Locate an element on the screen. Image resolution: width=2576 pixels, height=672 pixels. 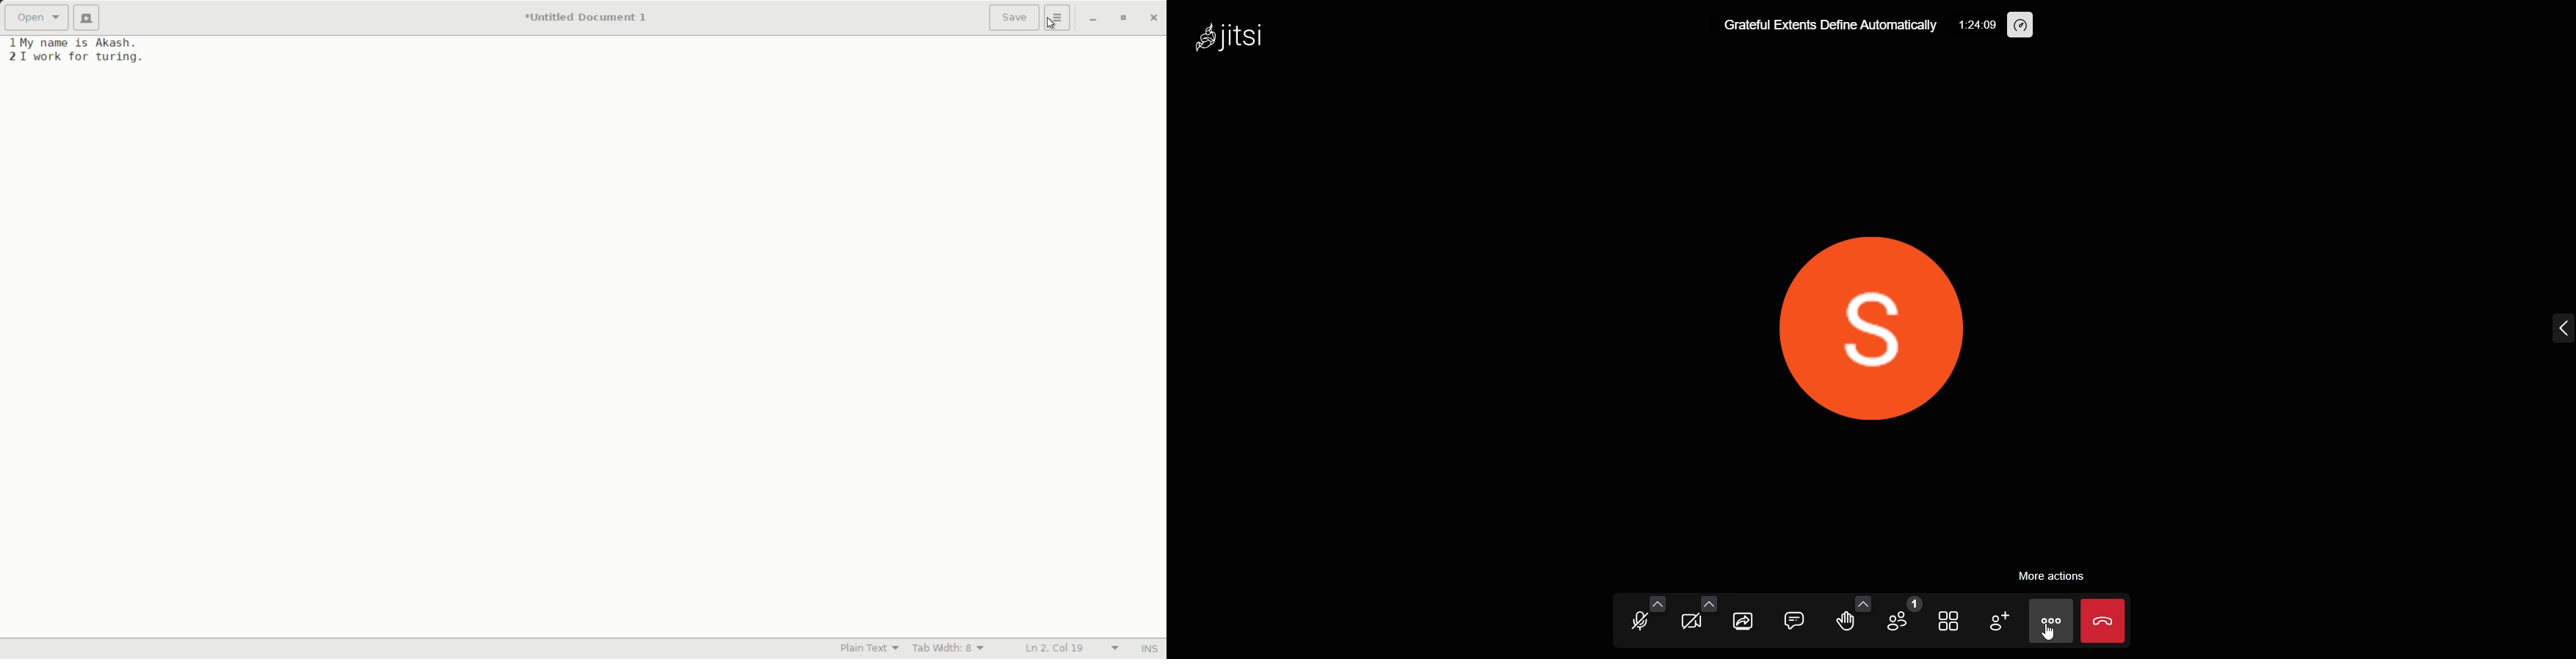
2 I work for turing. is located at coordinates (75, 57).